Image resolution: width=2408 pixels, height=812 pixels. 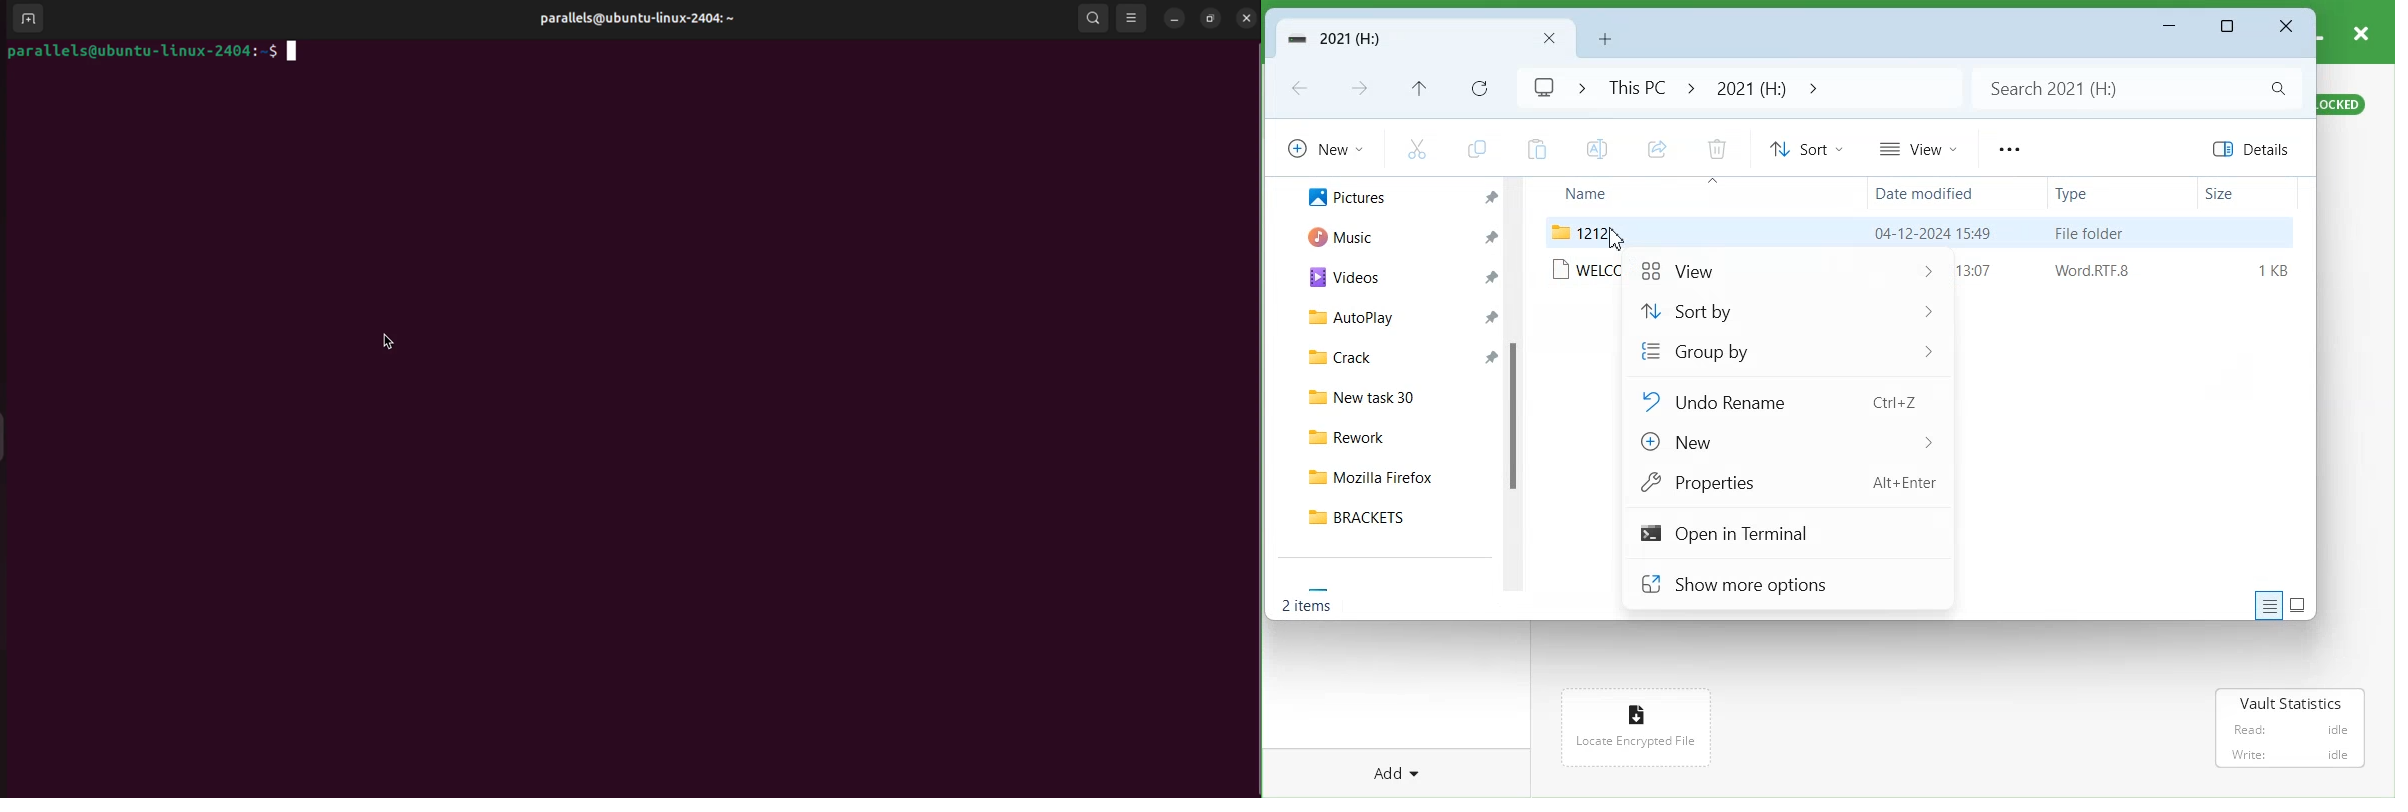 I want to click on AutoPlay, so click(x=1344, y=320).